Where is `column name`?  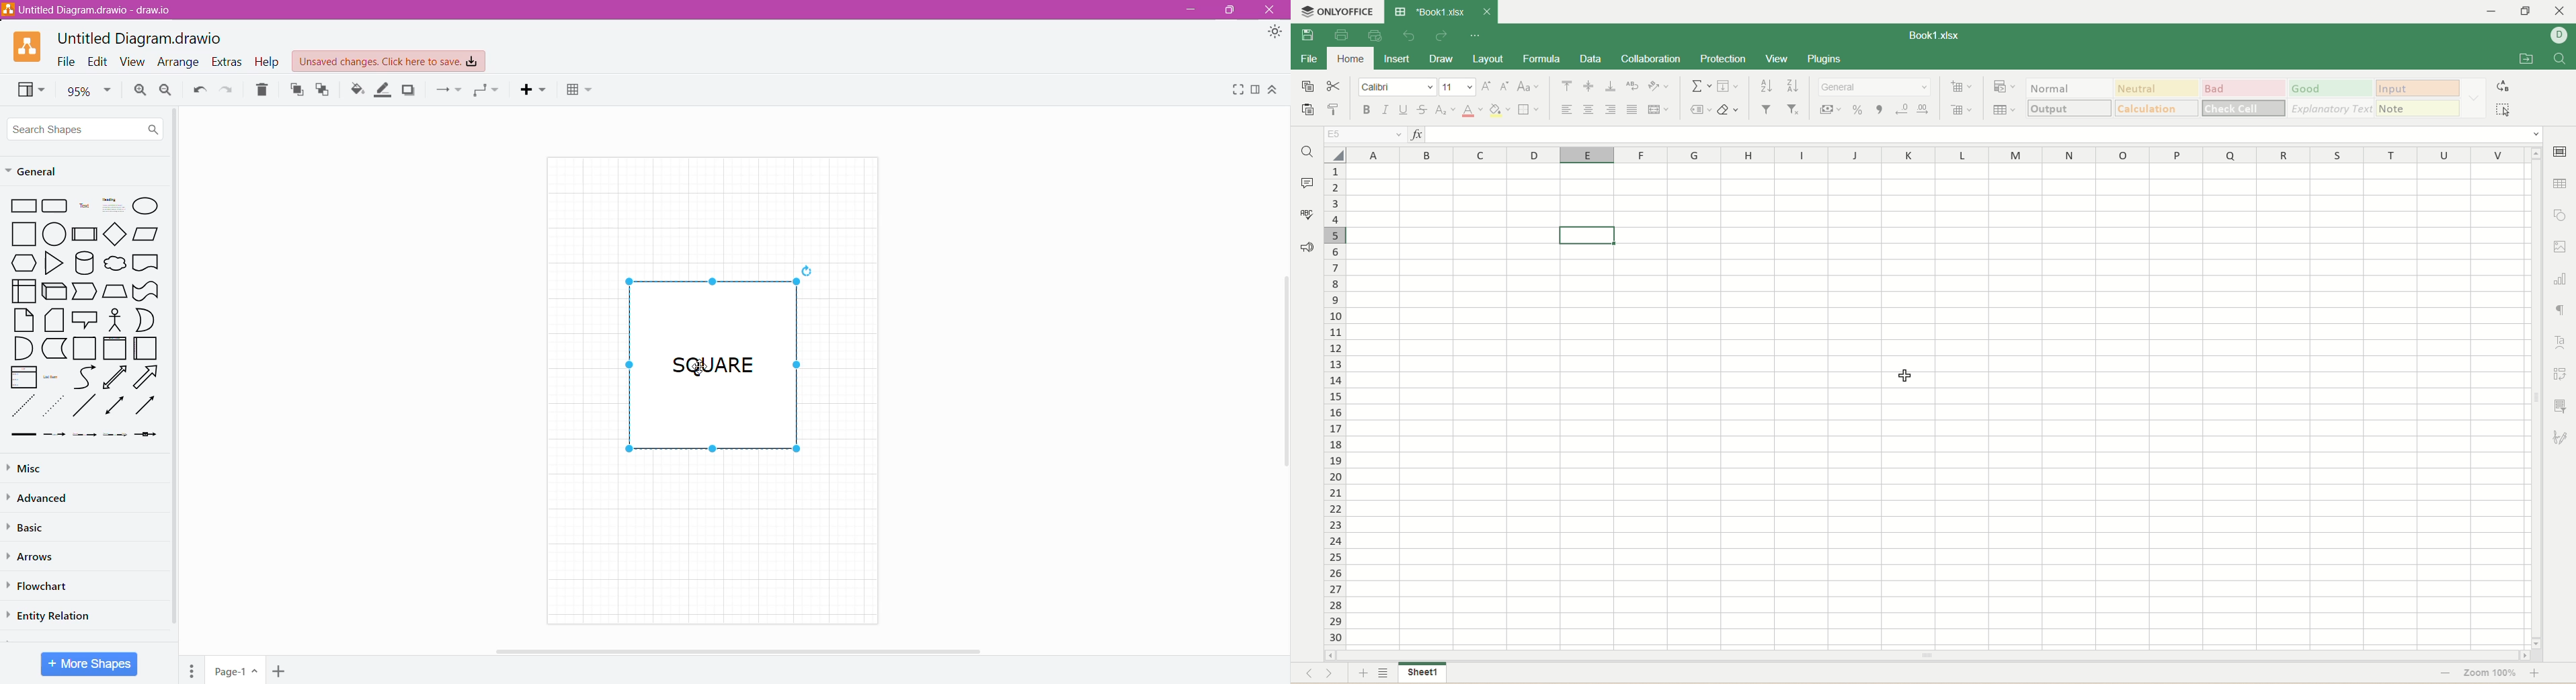 column name is located at coordinates (1941, 152).